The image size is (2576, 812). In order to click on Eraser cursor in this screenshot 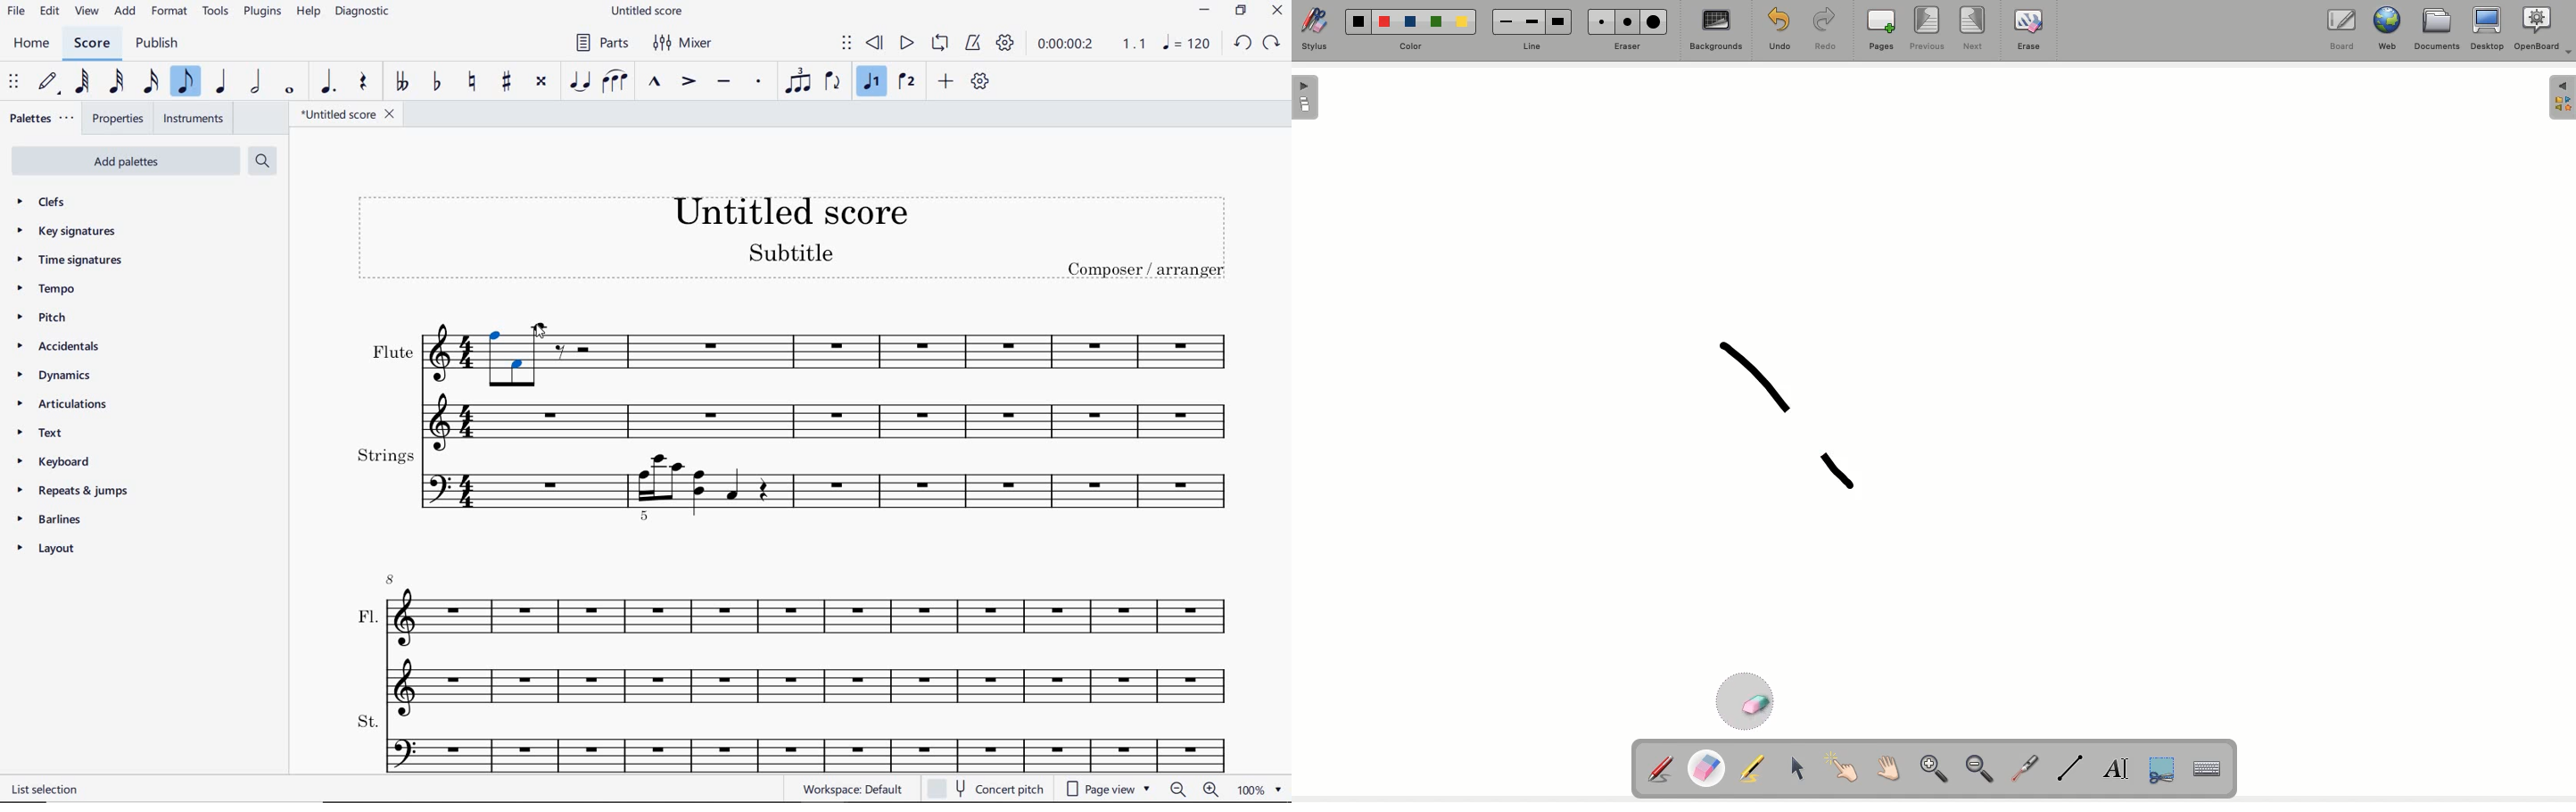, I will do `click(1746, 700)`.